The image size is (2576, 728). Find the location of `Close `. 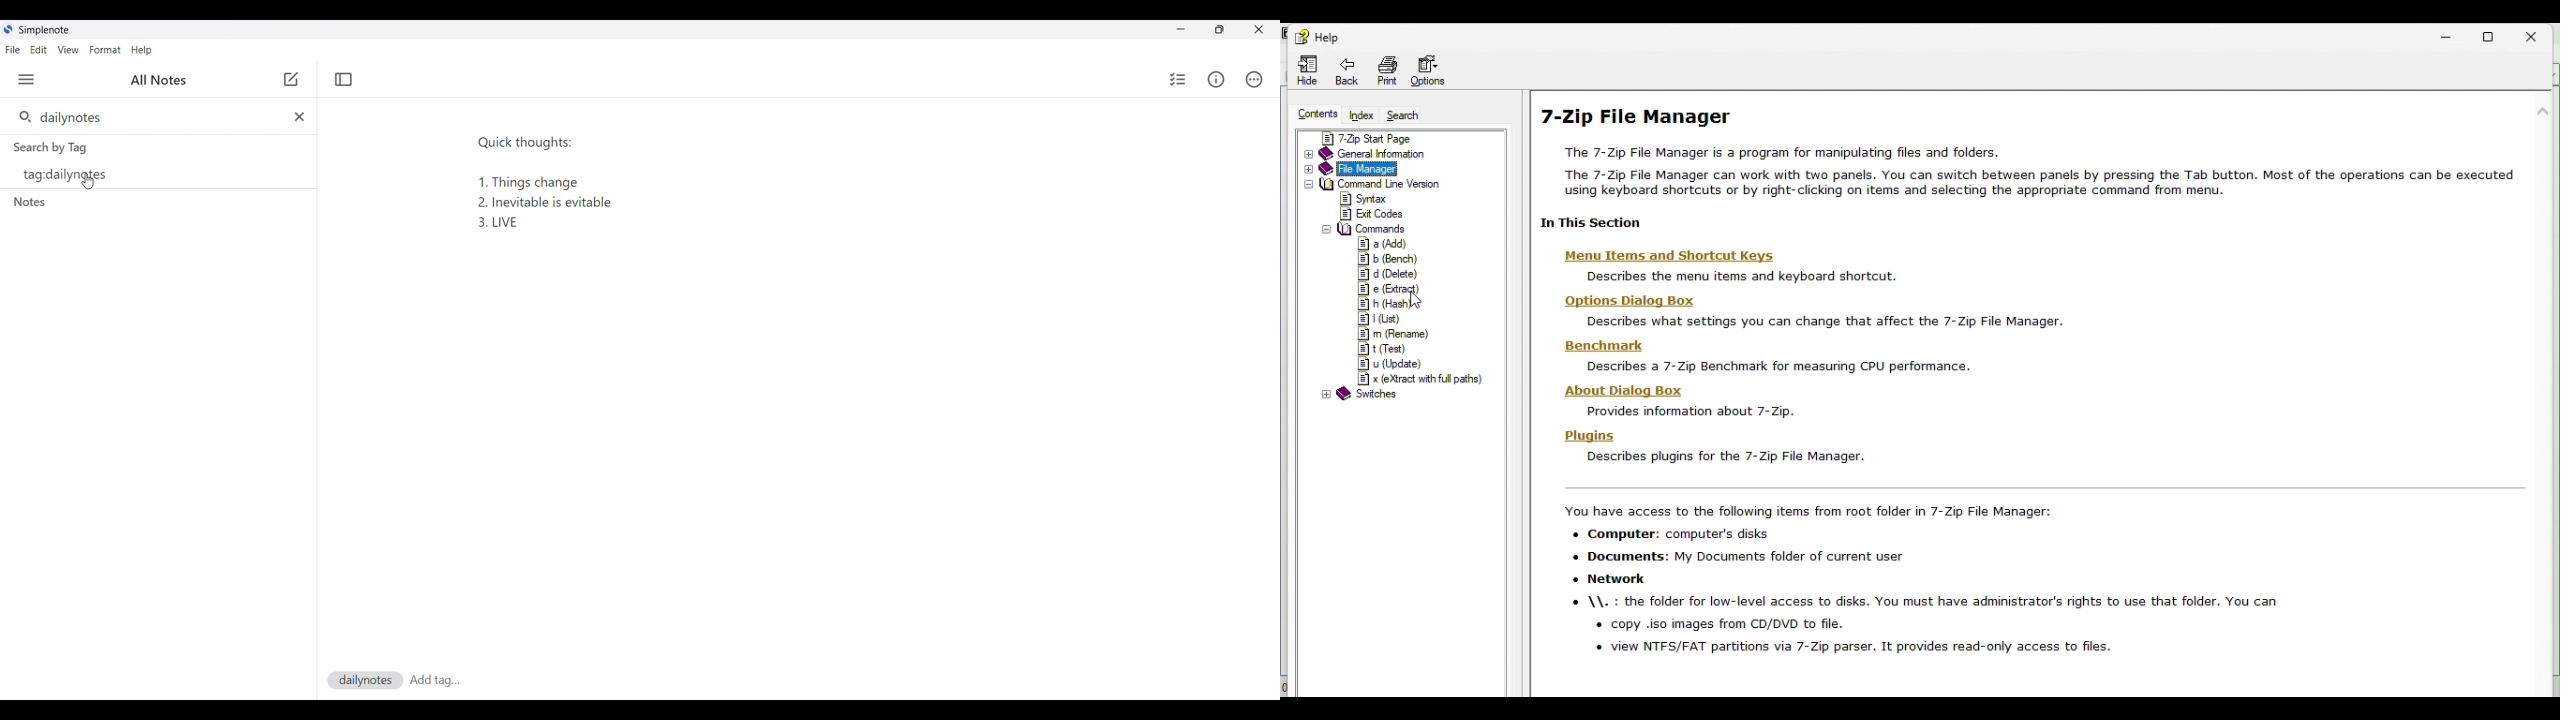

Close  is located at coordinates (1259, 29).